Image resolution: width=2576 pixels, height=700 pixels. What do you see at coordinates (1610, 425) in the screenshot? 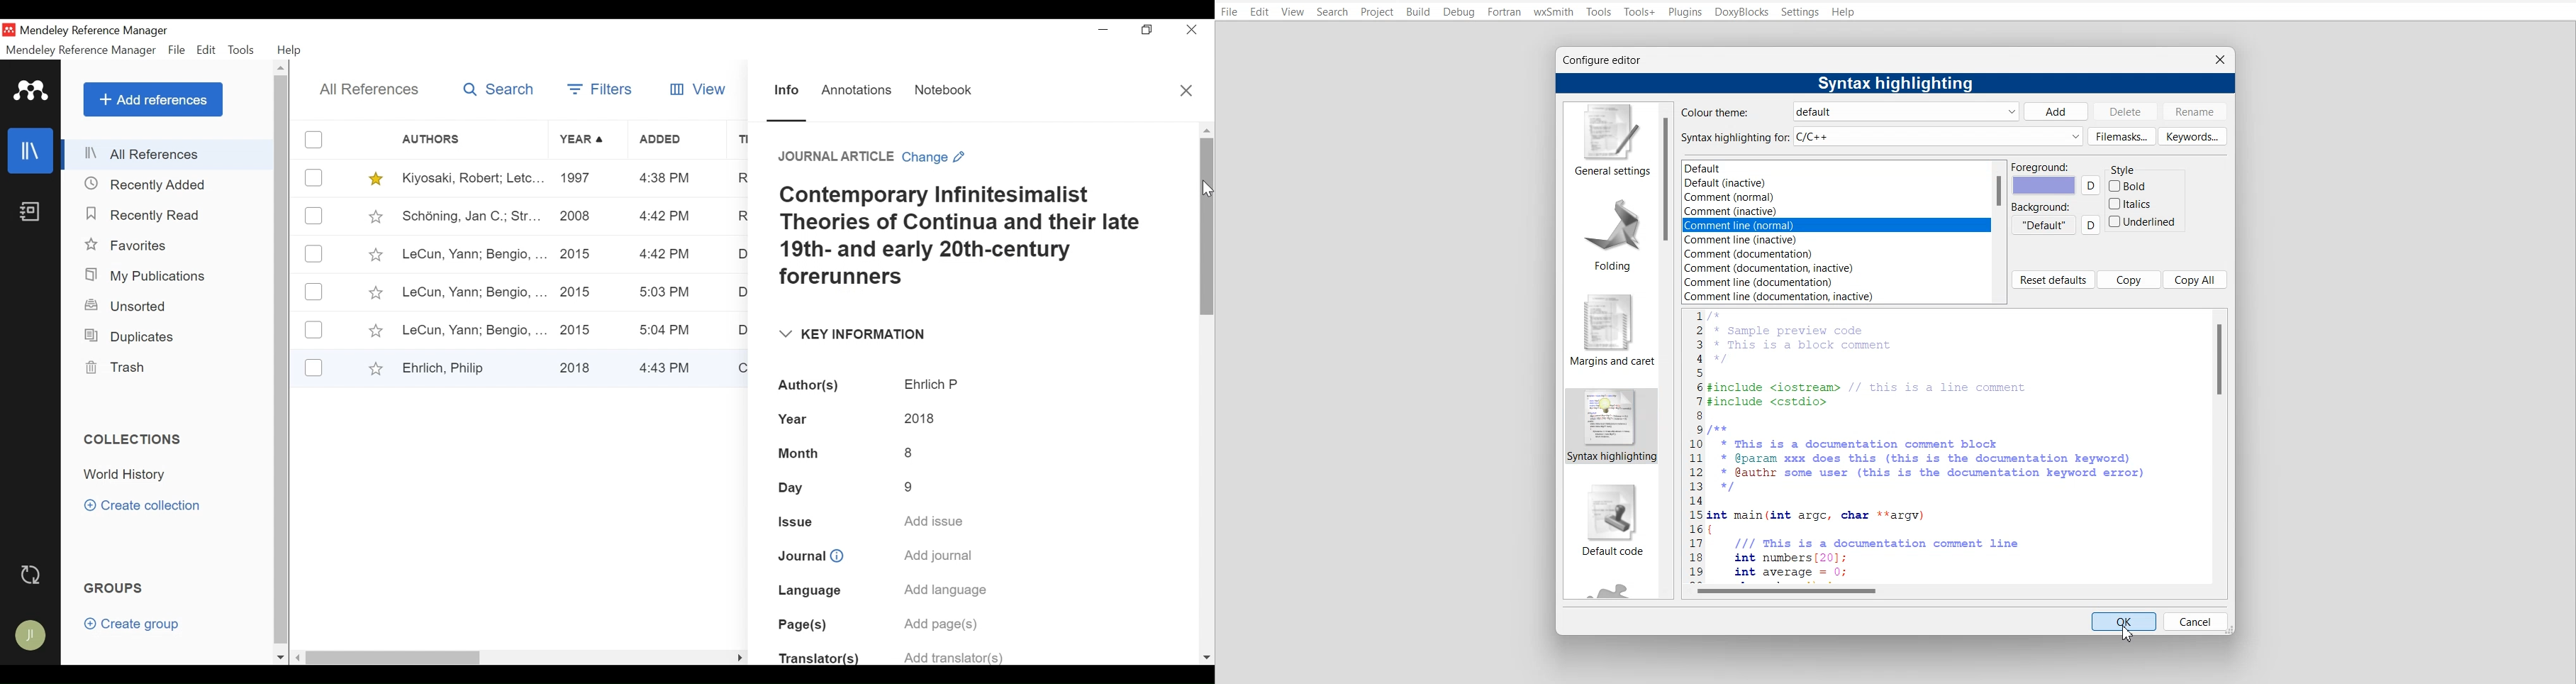
I see `syntax highlighting` at bounding box center [1610, 425].